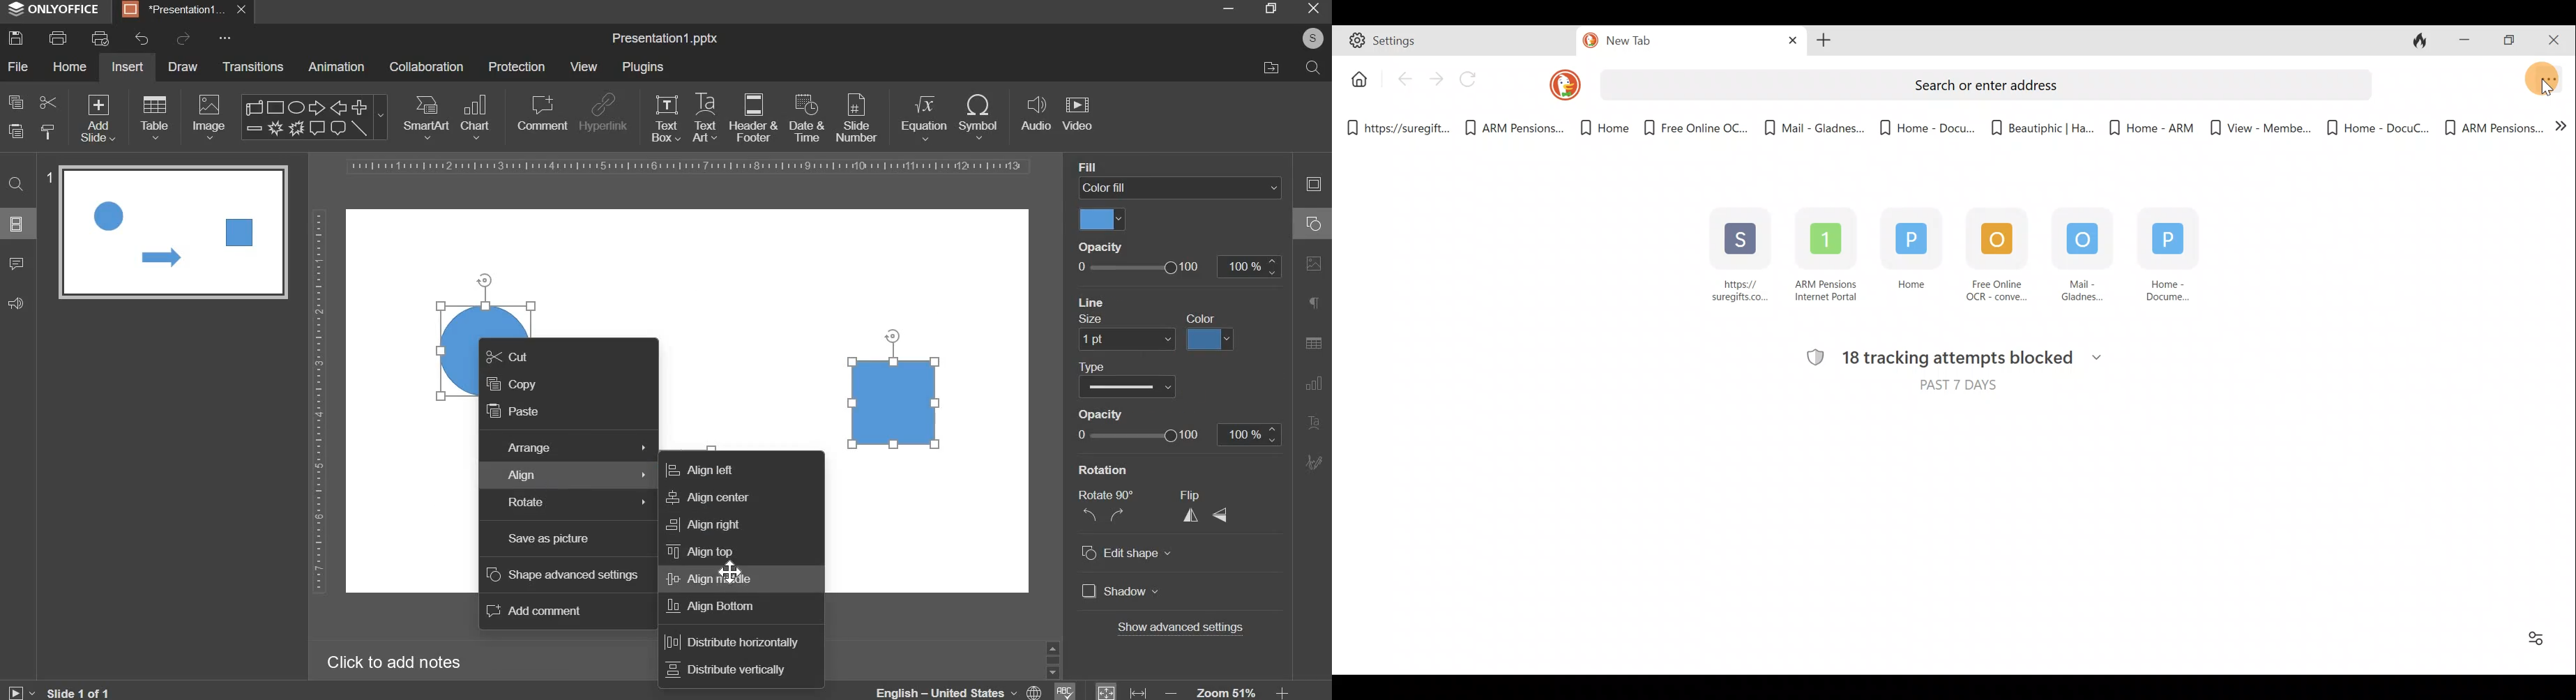  I want to click on shape setting, so click(1314, 222).